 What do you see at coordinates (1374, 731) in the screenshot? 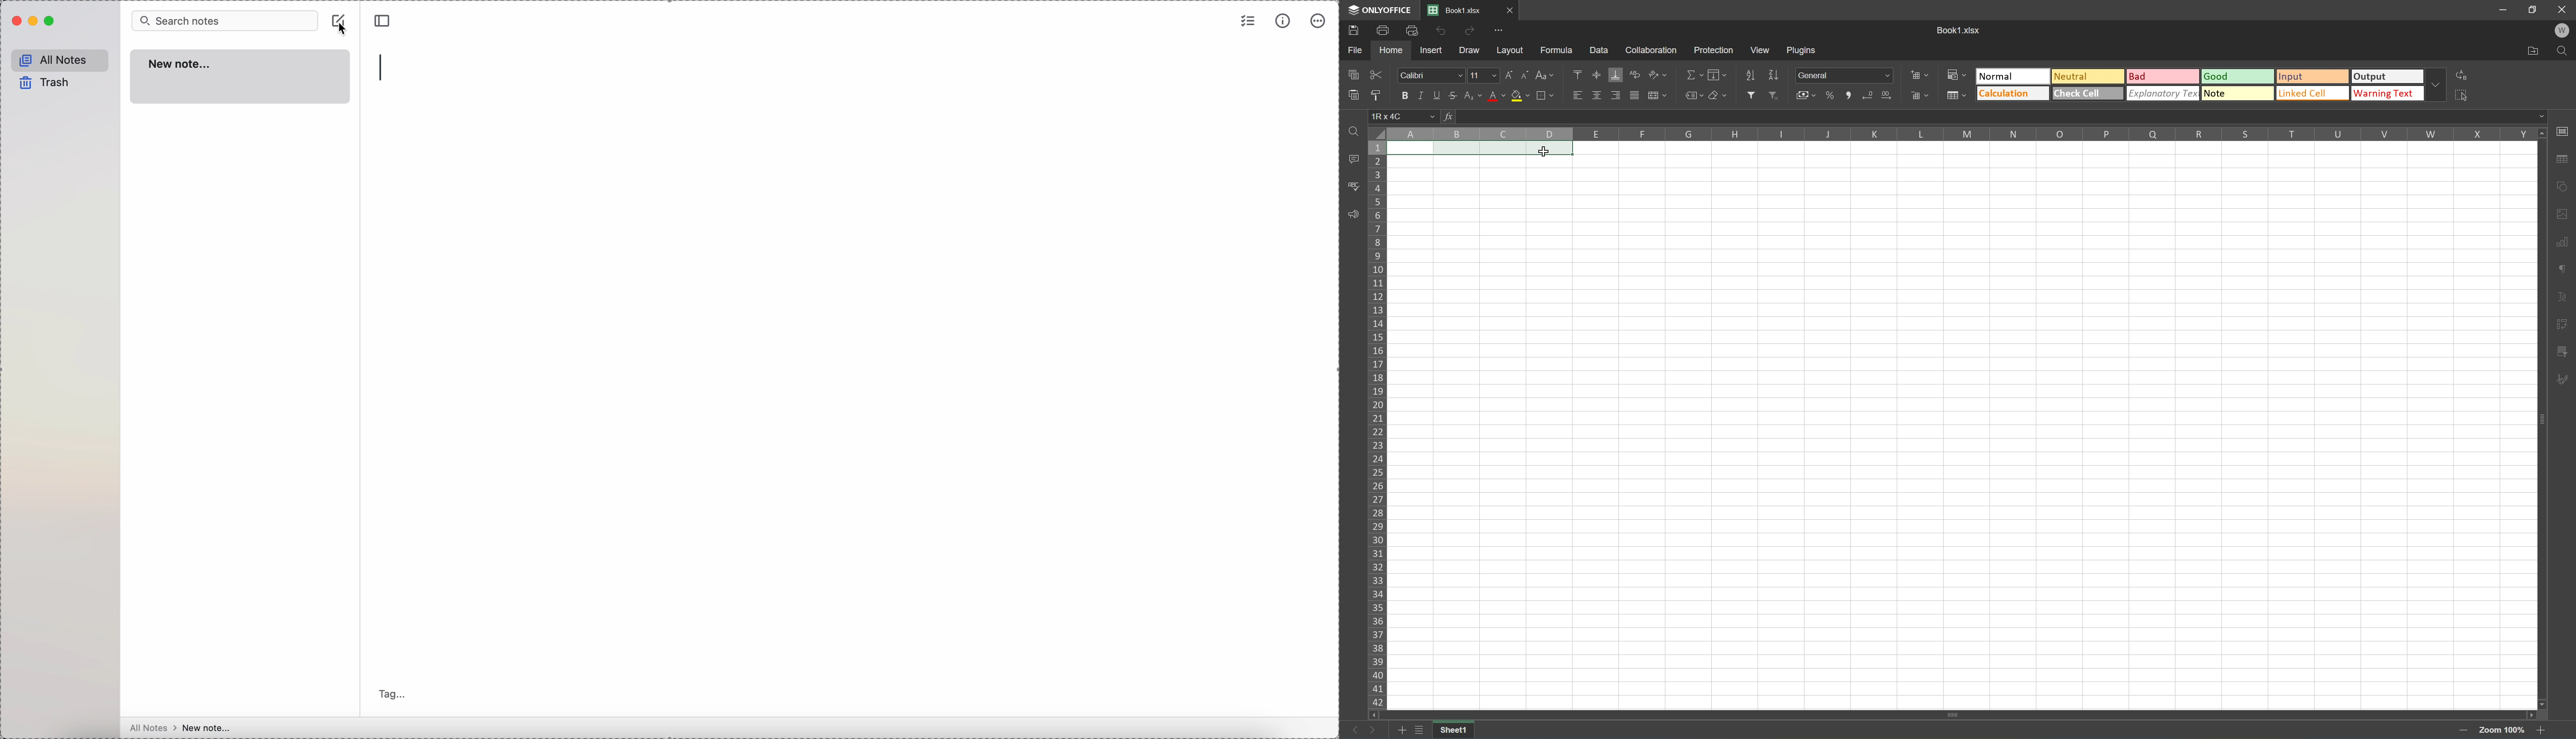
I see `Next` at bounding box center [1374, 731].